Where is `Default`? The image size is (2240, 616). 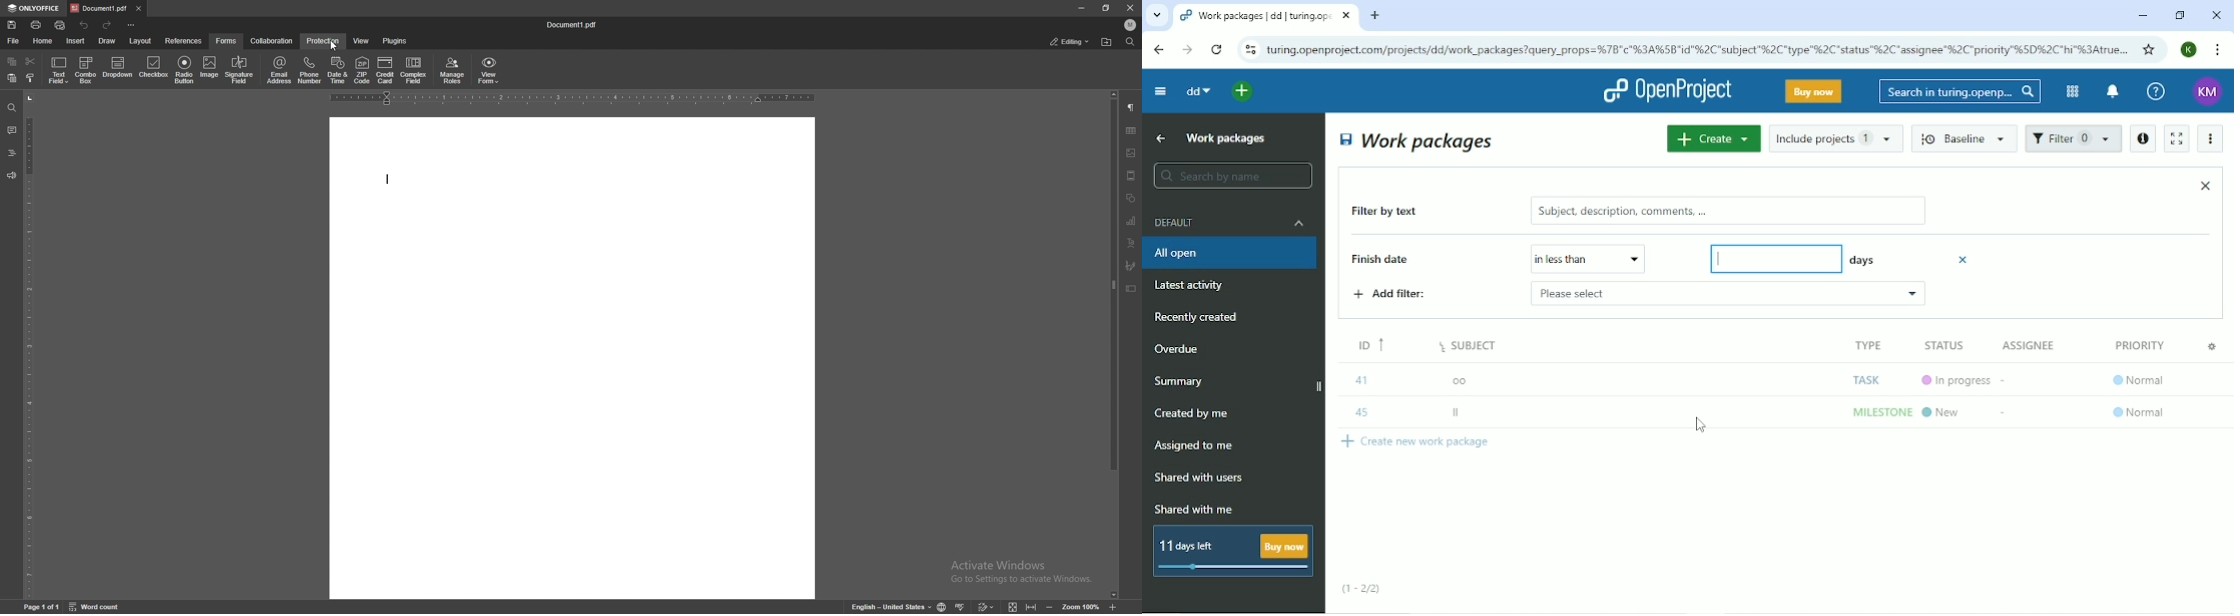
Default is located at coordinates (1231, 222).